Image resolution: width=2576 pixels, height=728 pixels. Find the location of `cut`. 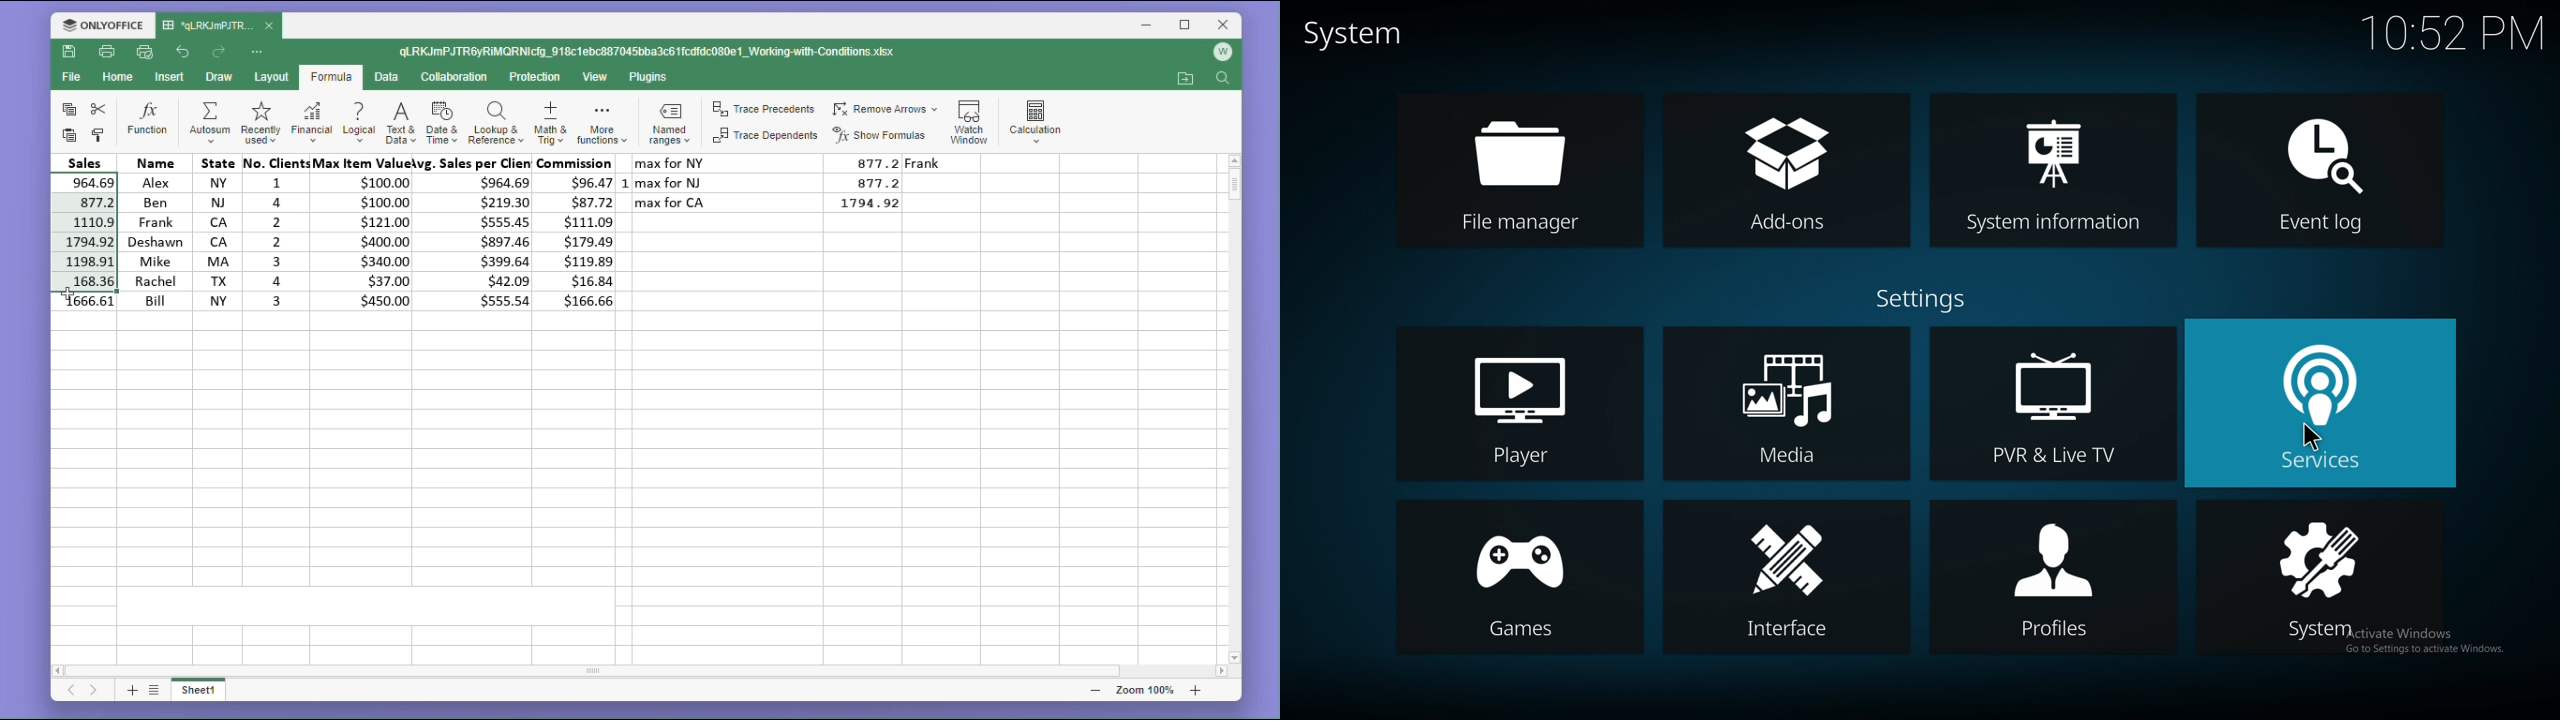

cut is located at coordinates (102, 109).